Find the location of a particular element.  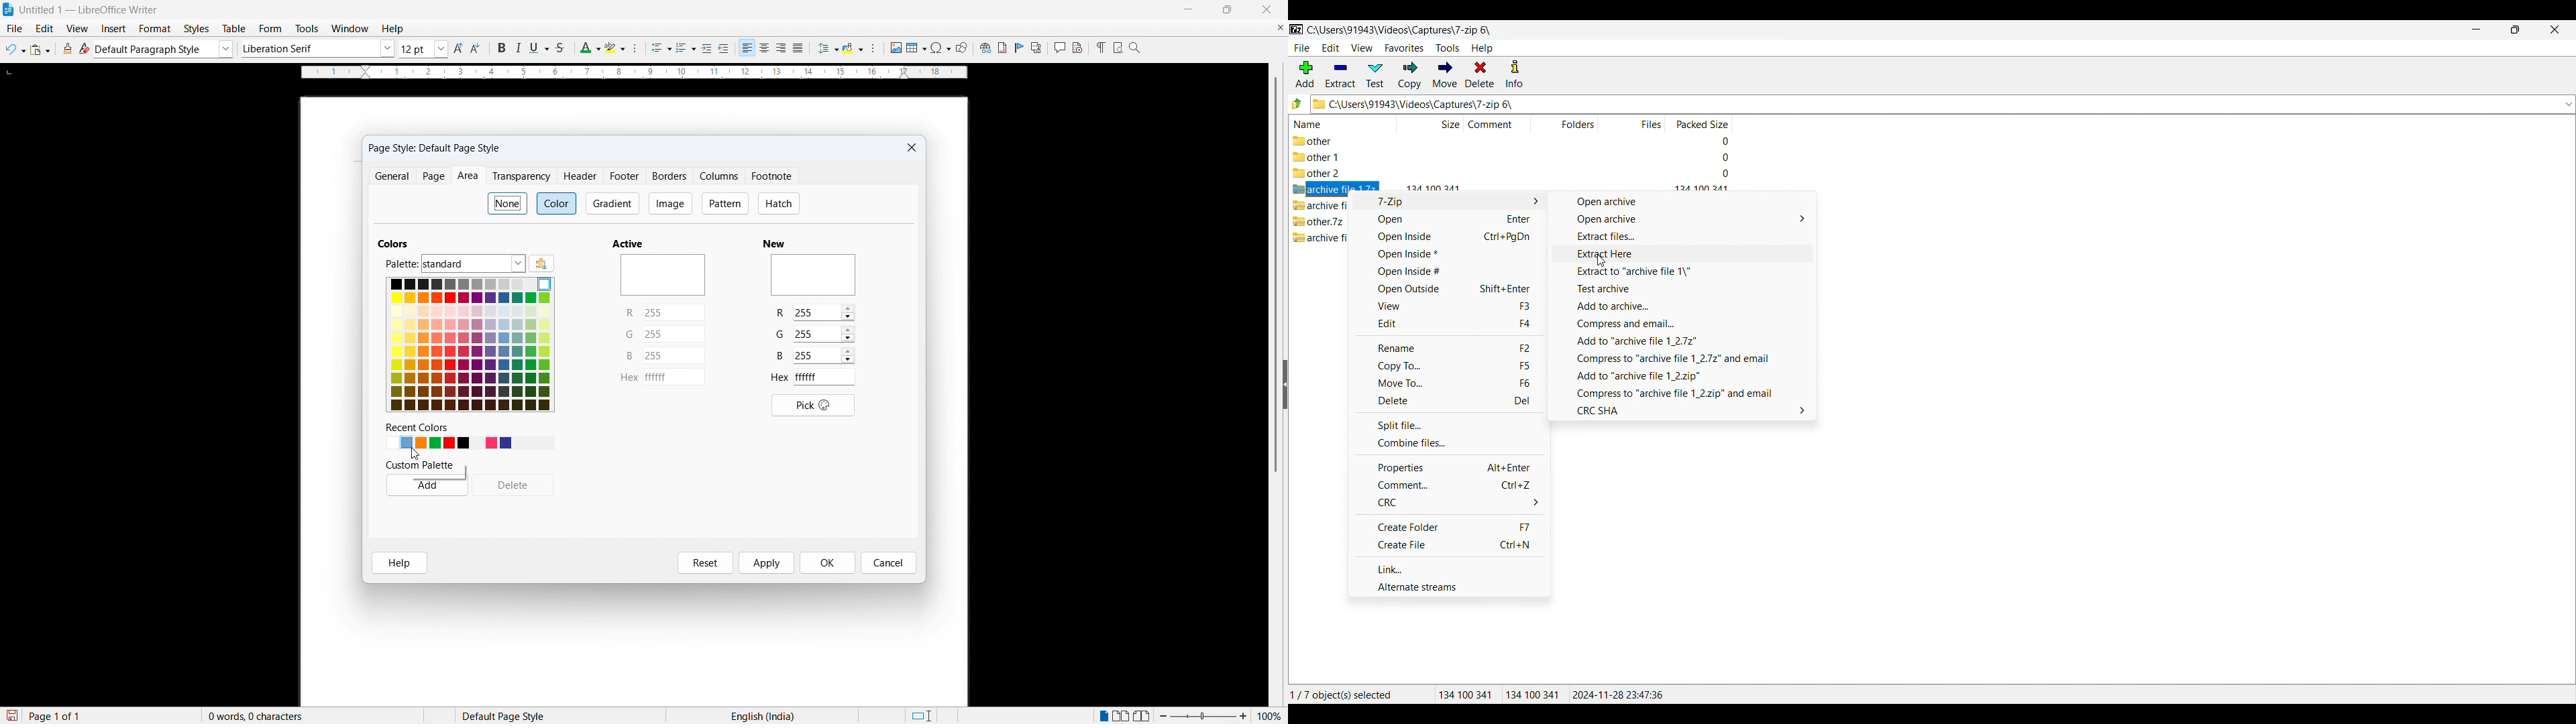

Character  is located at coordinates (639, 49).